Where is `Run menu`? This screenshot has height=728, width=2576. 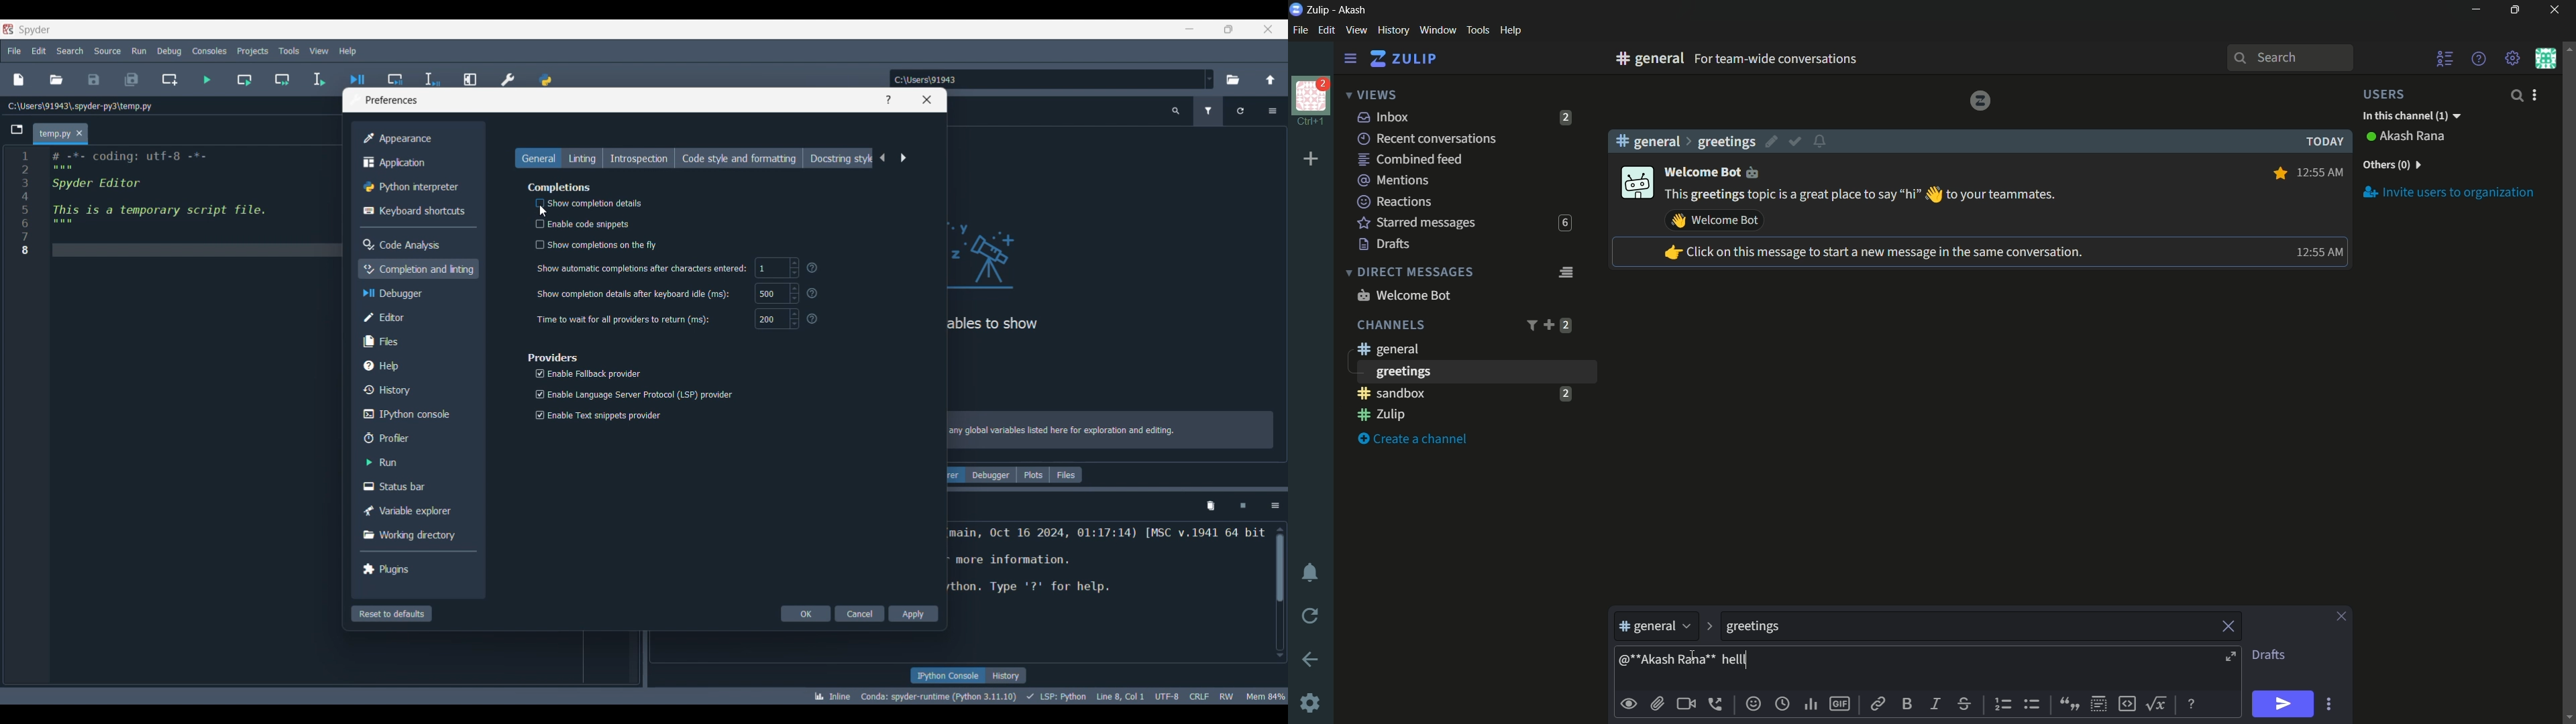 Run menu is located at coordinates (139, 50).